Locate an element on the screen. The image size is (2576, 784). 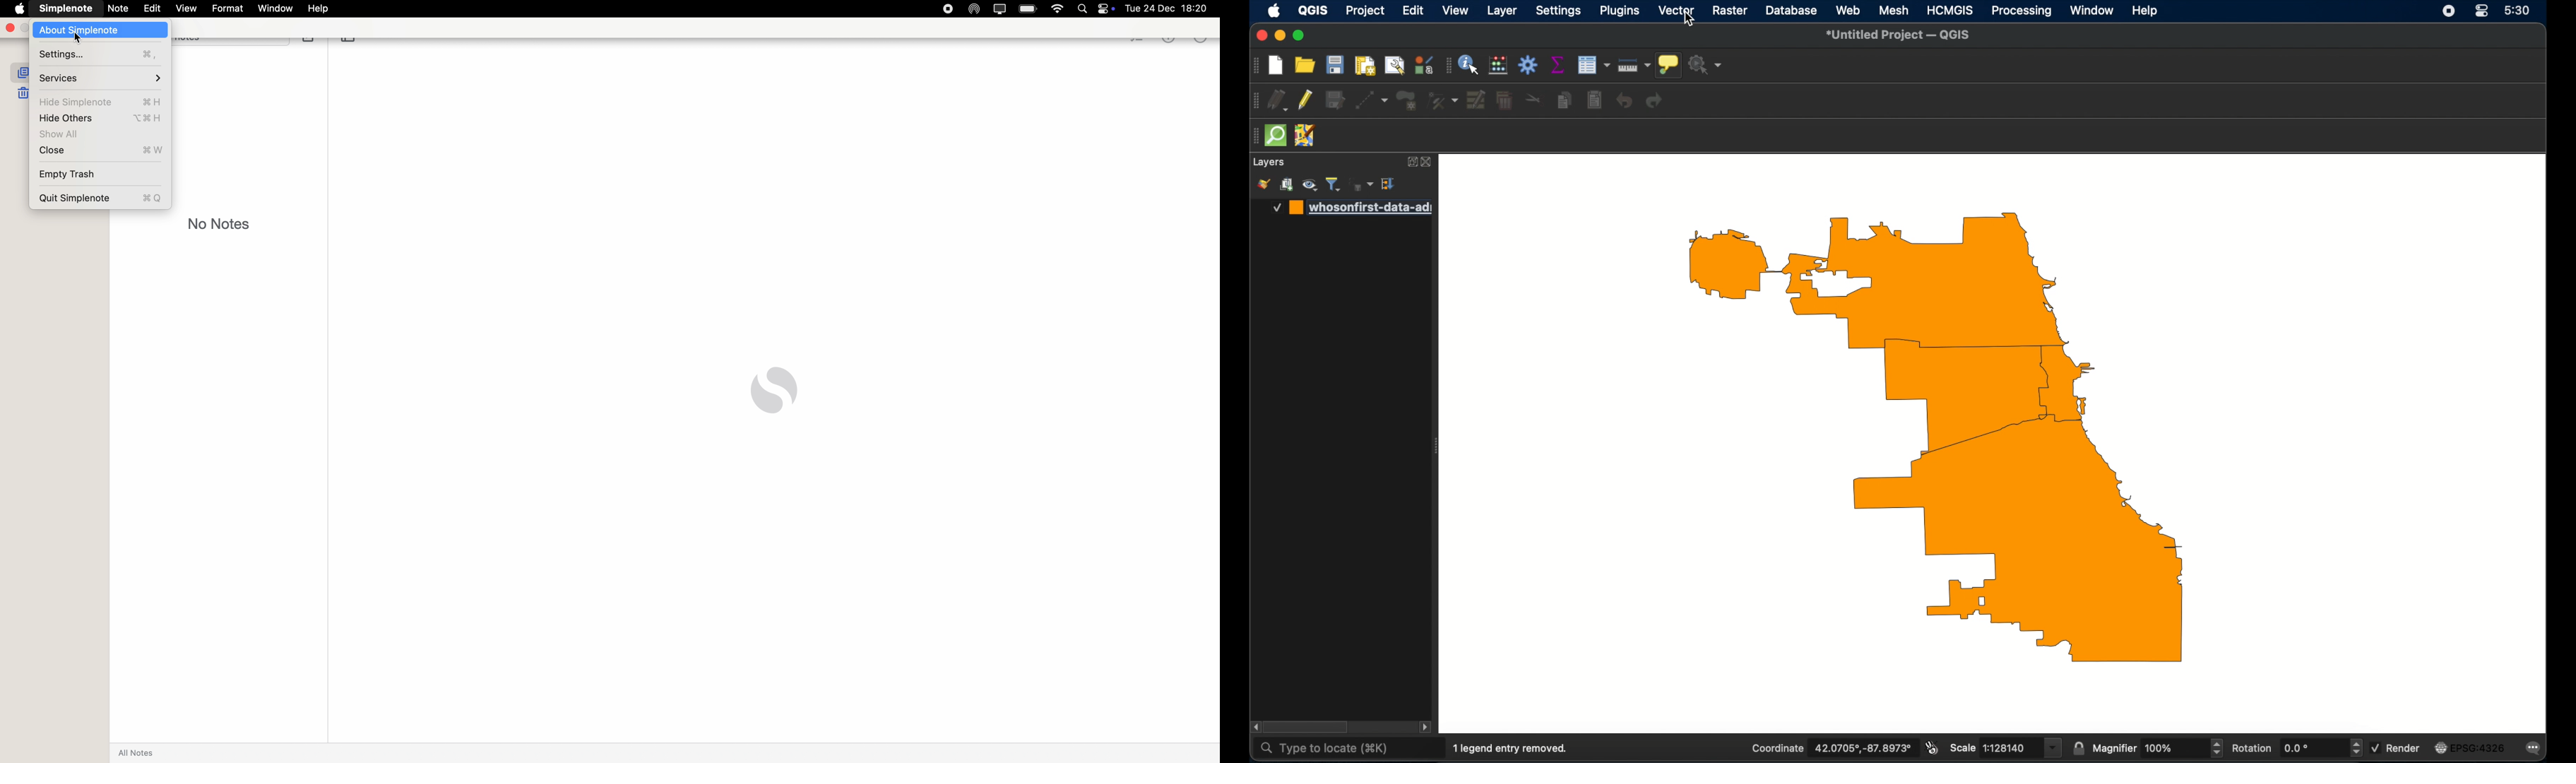
show map  tips is located at coordinates (1668, 65).